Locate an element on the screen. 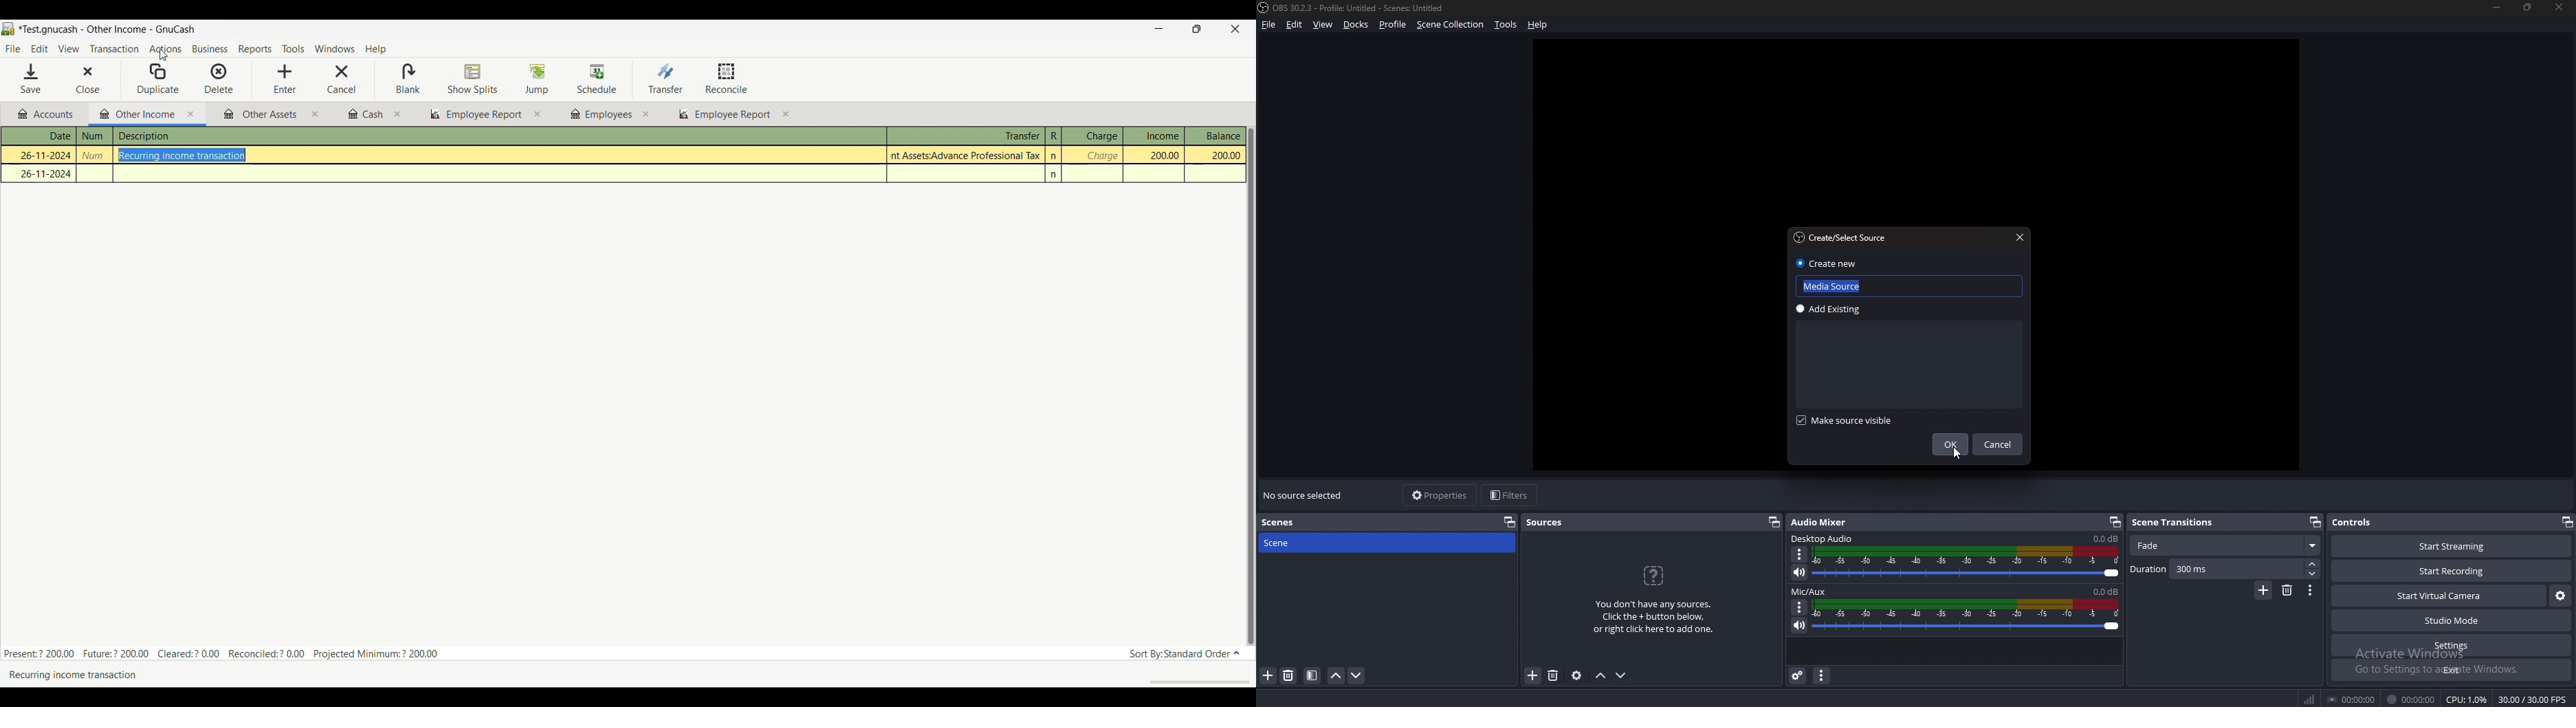 This screenshot has height=728, width=2576. Desktop audio is located at coordinates (1823, 538).